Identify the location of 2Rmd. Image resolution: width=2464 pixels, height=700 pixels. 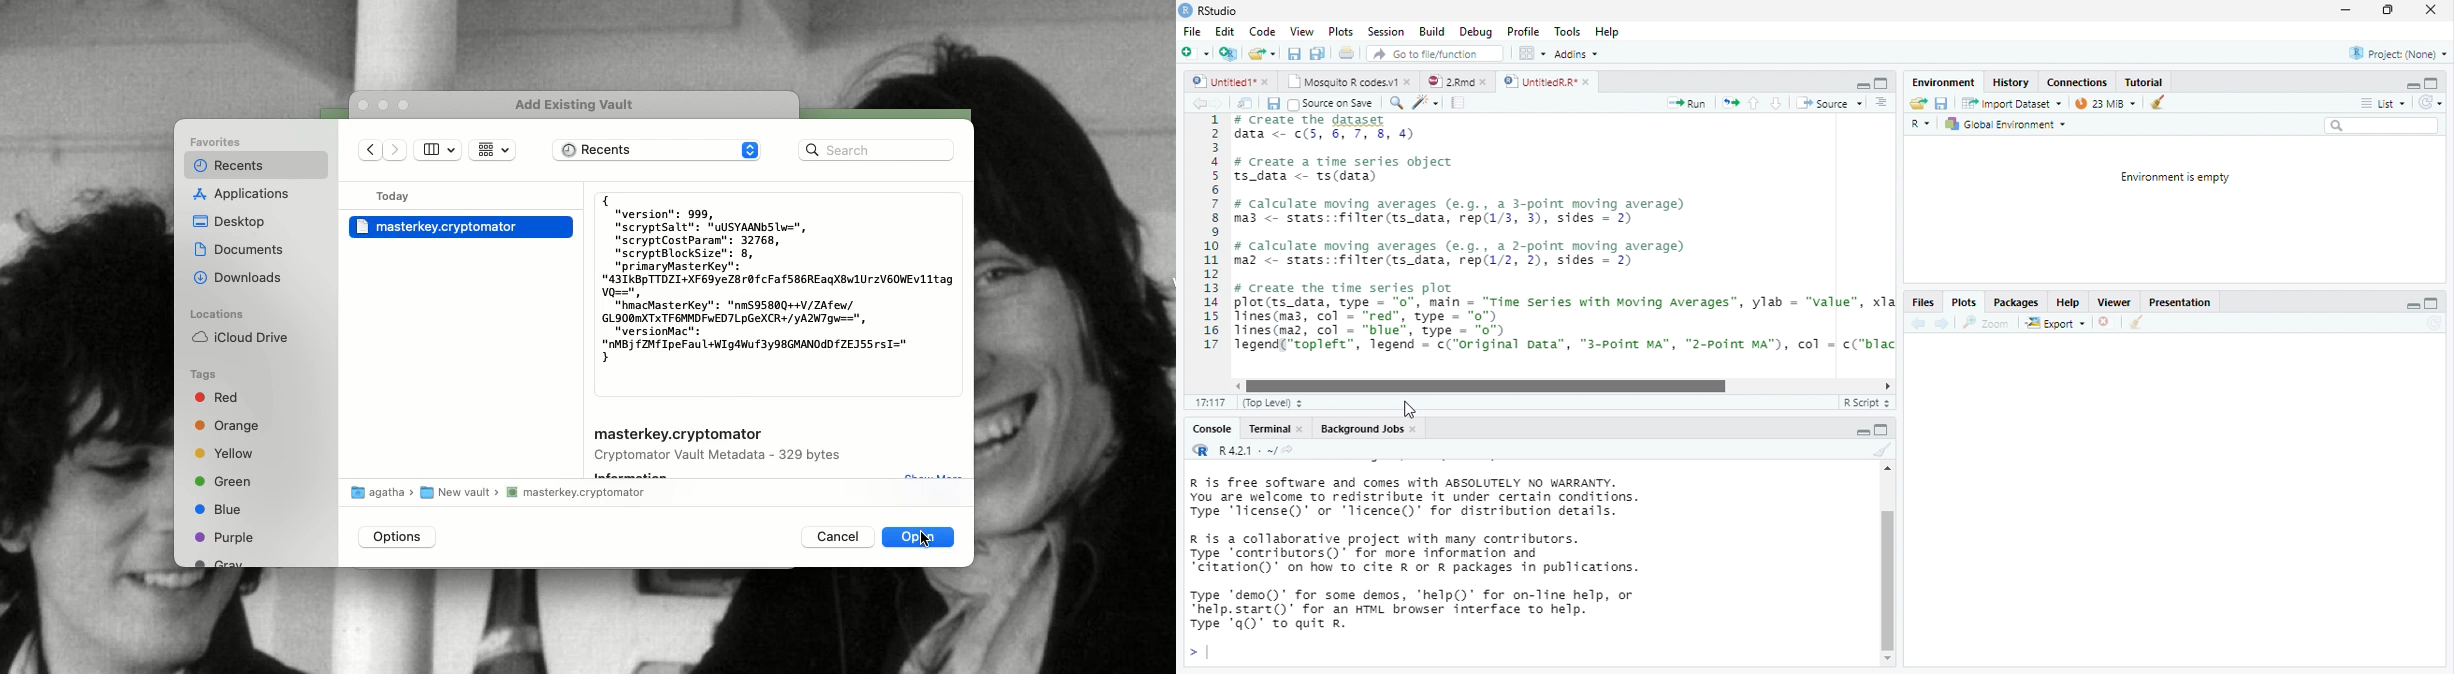
(1448, 81).